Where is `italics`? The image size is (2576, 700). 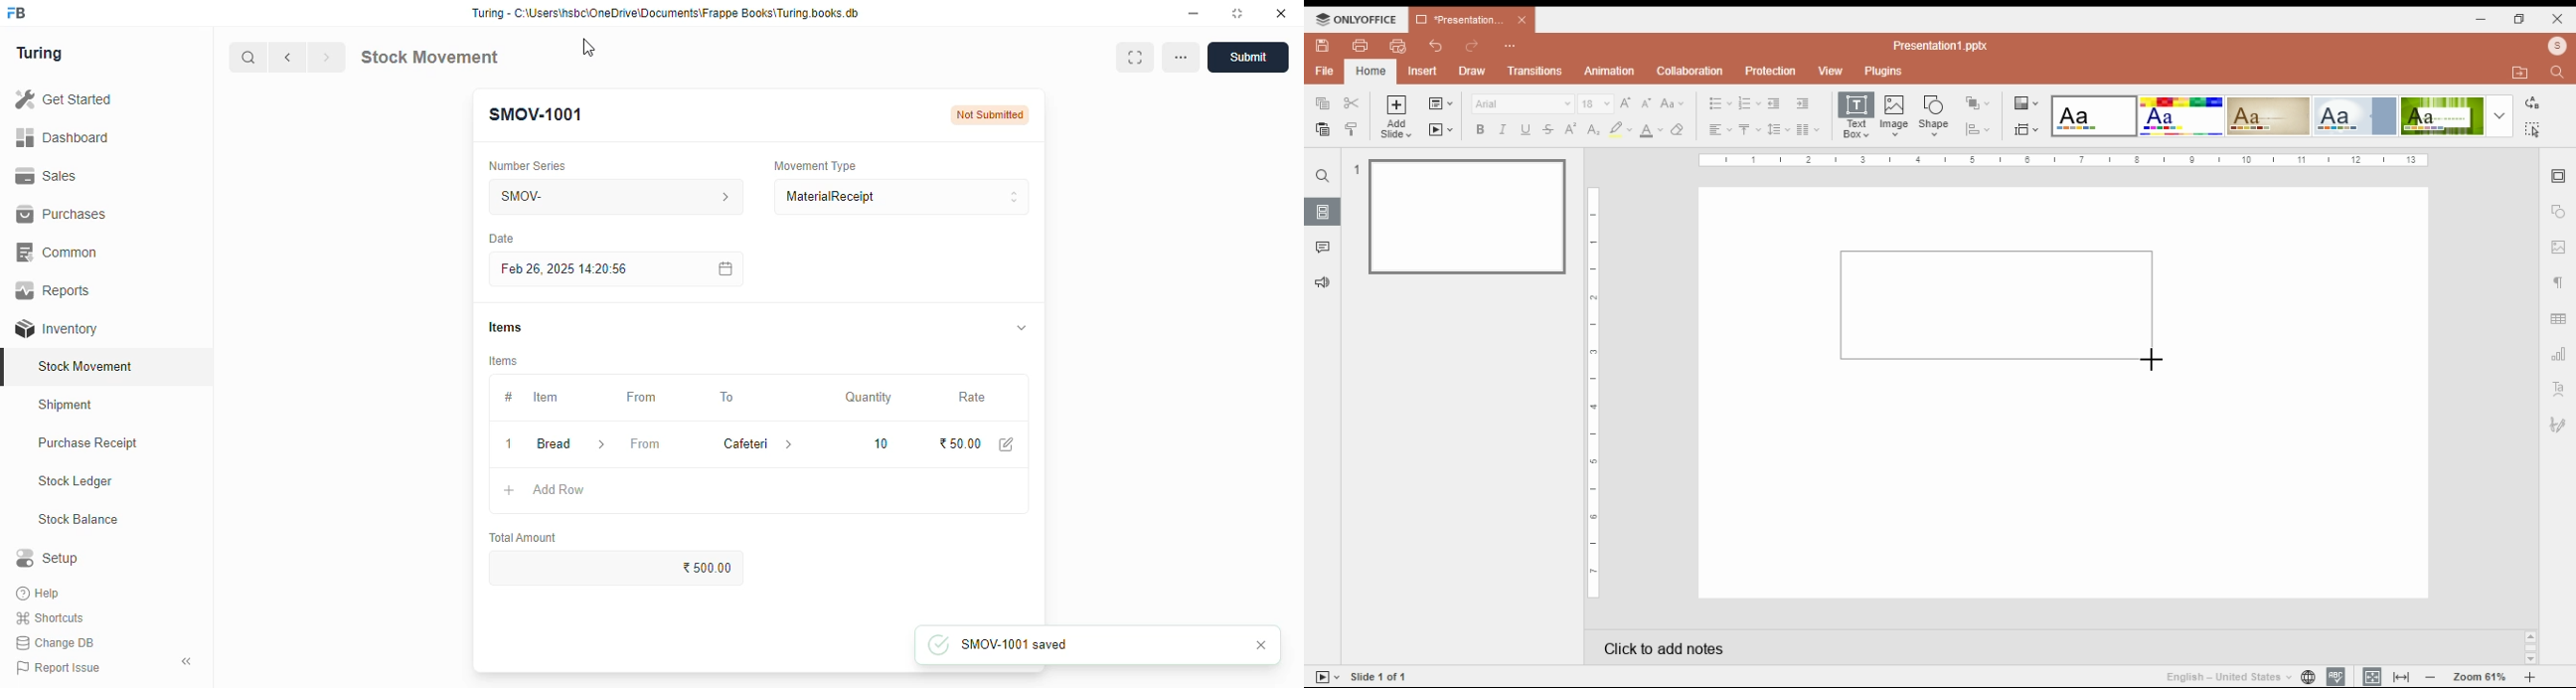
italics is located at coordinates (1503, 129).